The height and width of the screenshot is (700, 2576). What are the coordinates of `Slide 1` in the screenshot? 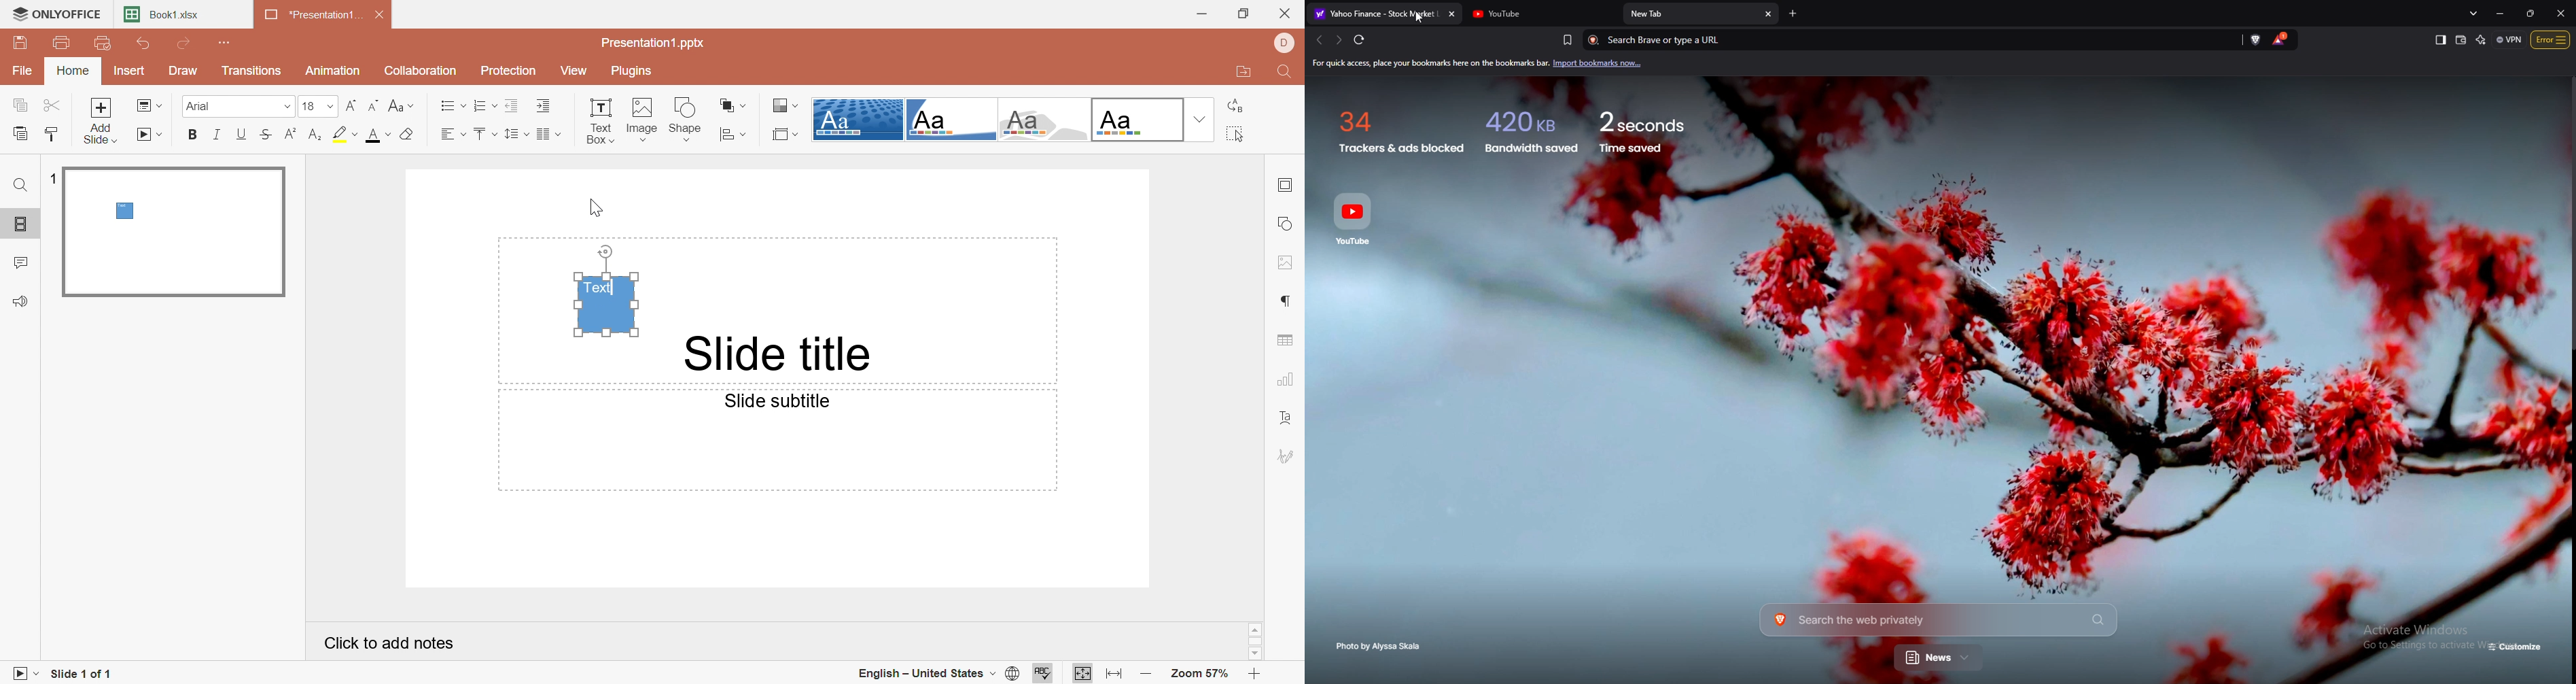 It's located at (177, 232).